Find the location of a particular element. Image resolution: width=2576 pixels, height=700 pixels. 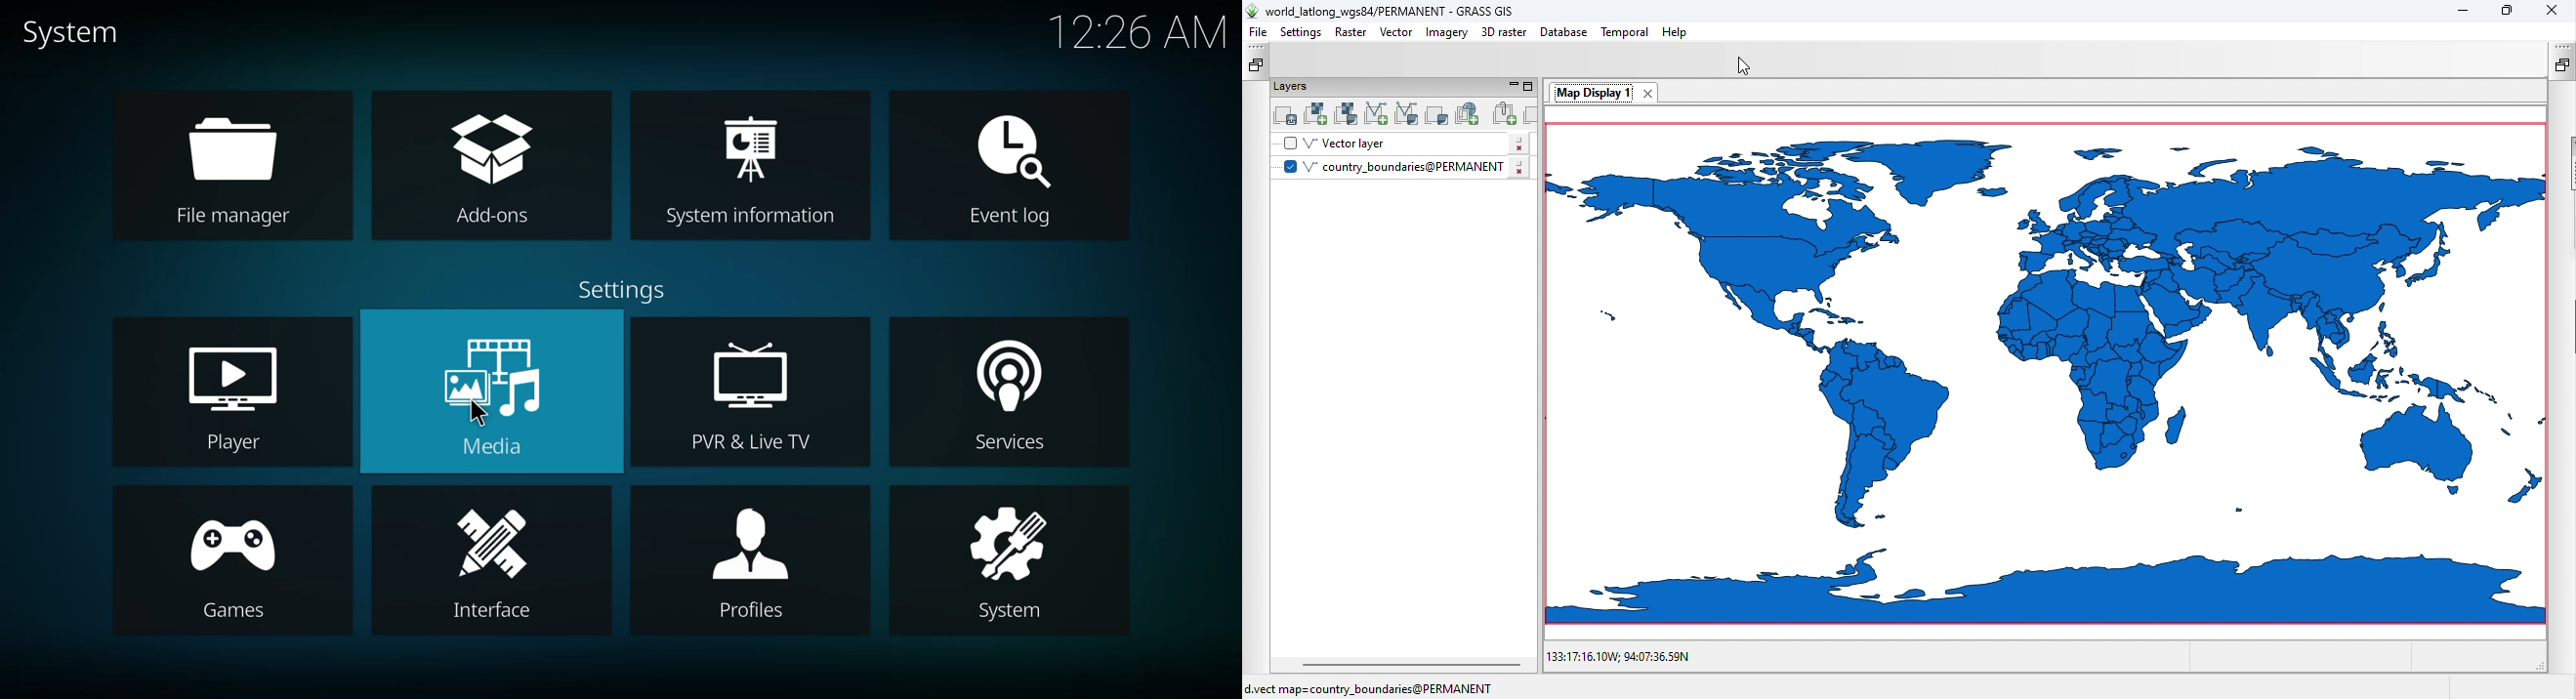

games is located at coordinates (233, 564).